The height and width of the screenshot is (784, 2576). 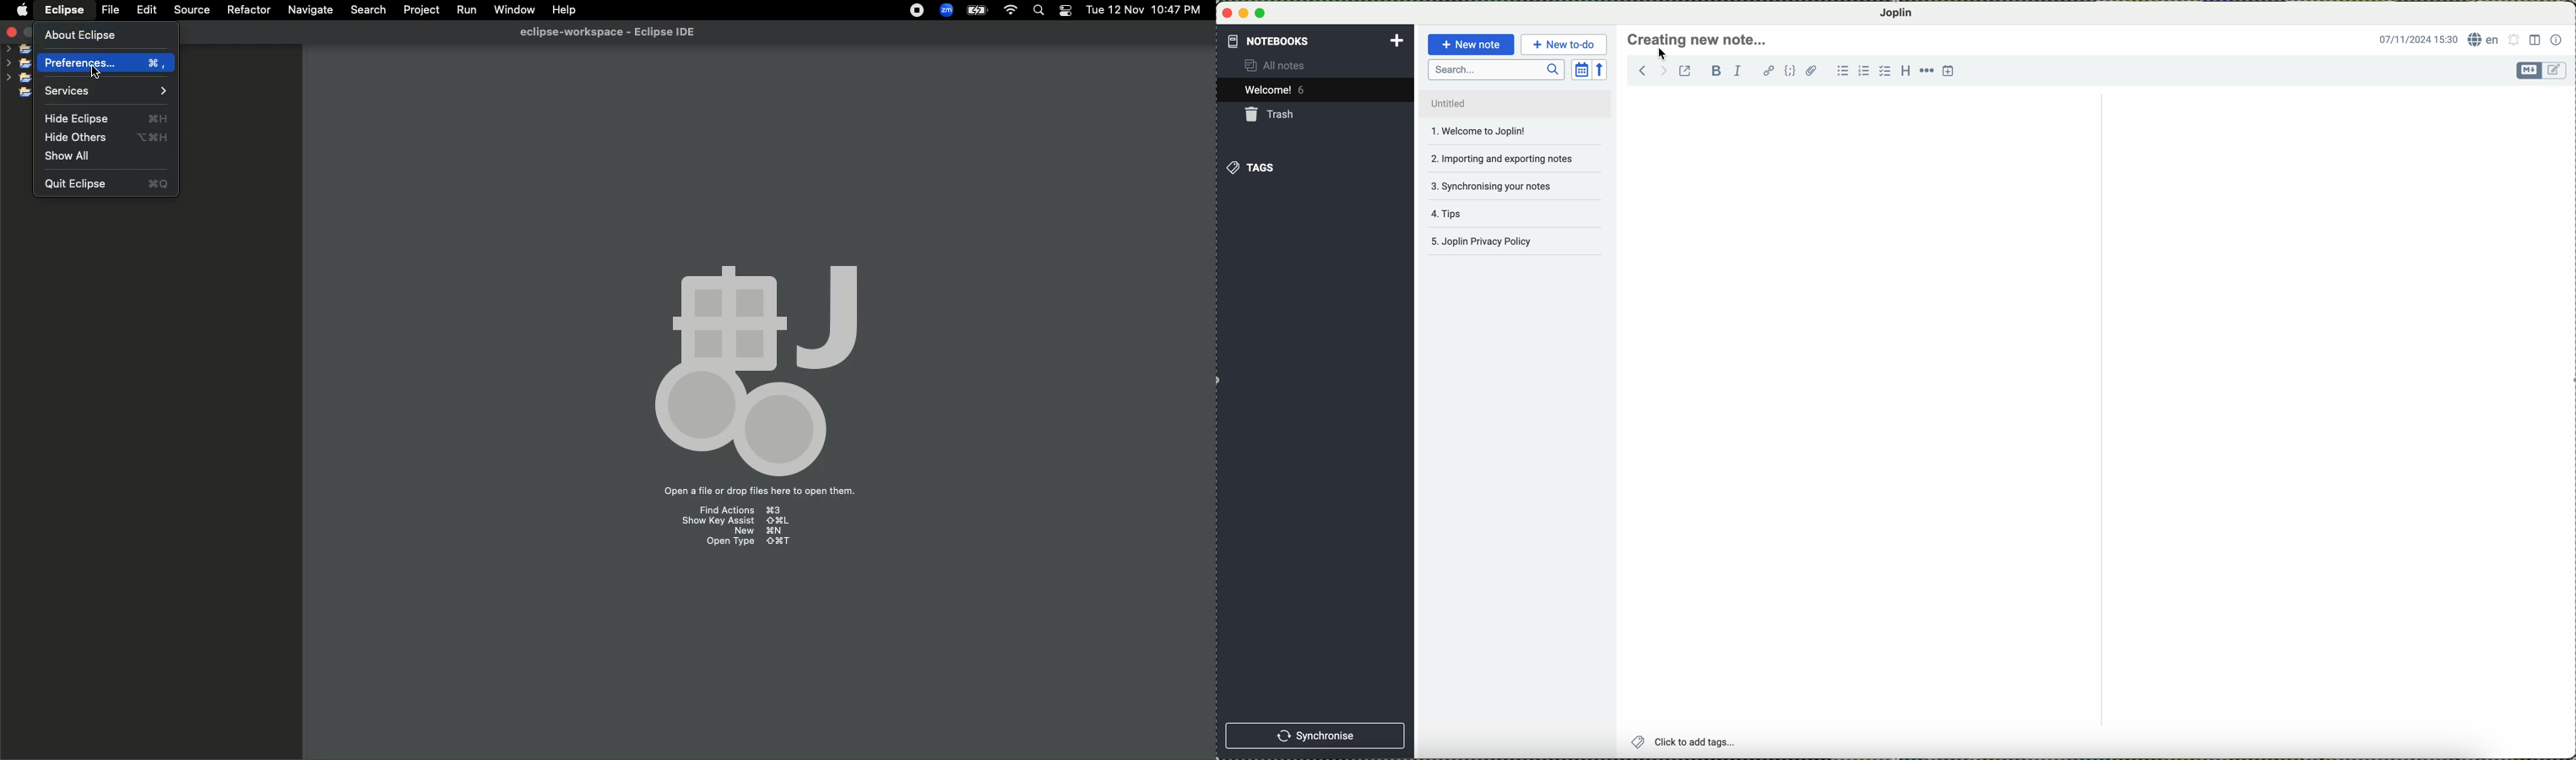 What do you see at coordinates (1925, 70) in the screenshot?
I see `horizontal rule` at bounding box center [1925, 70].